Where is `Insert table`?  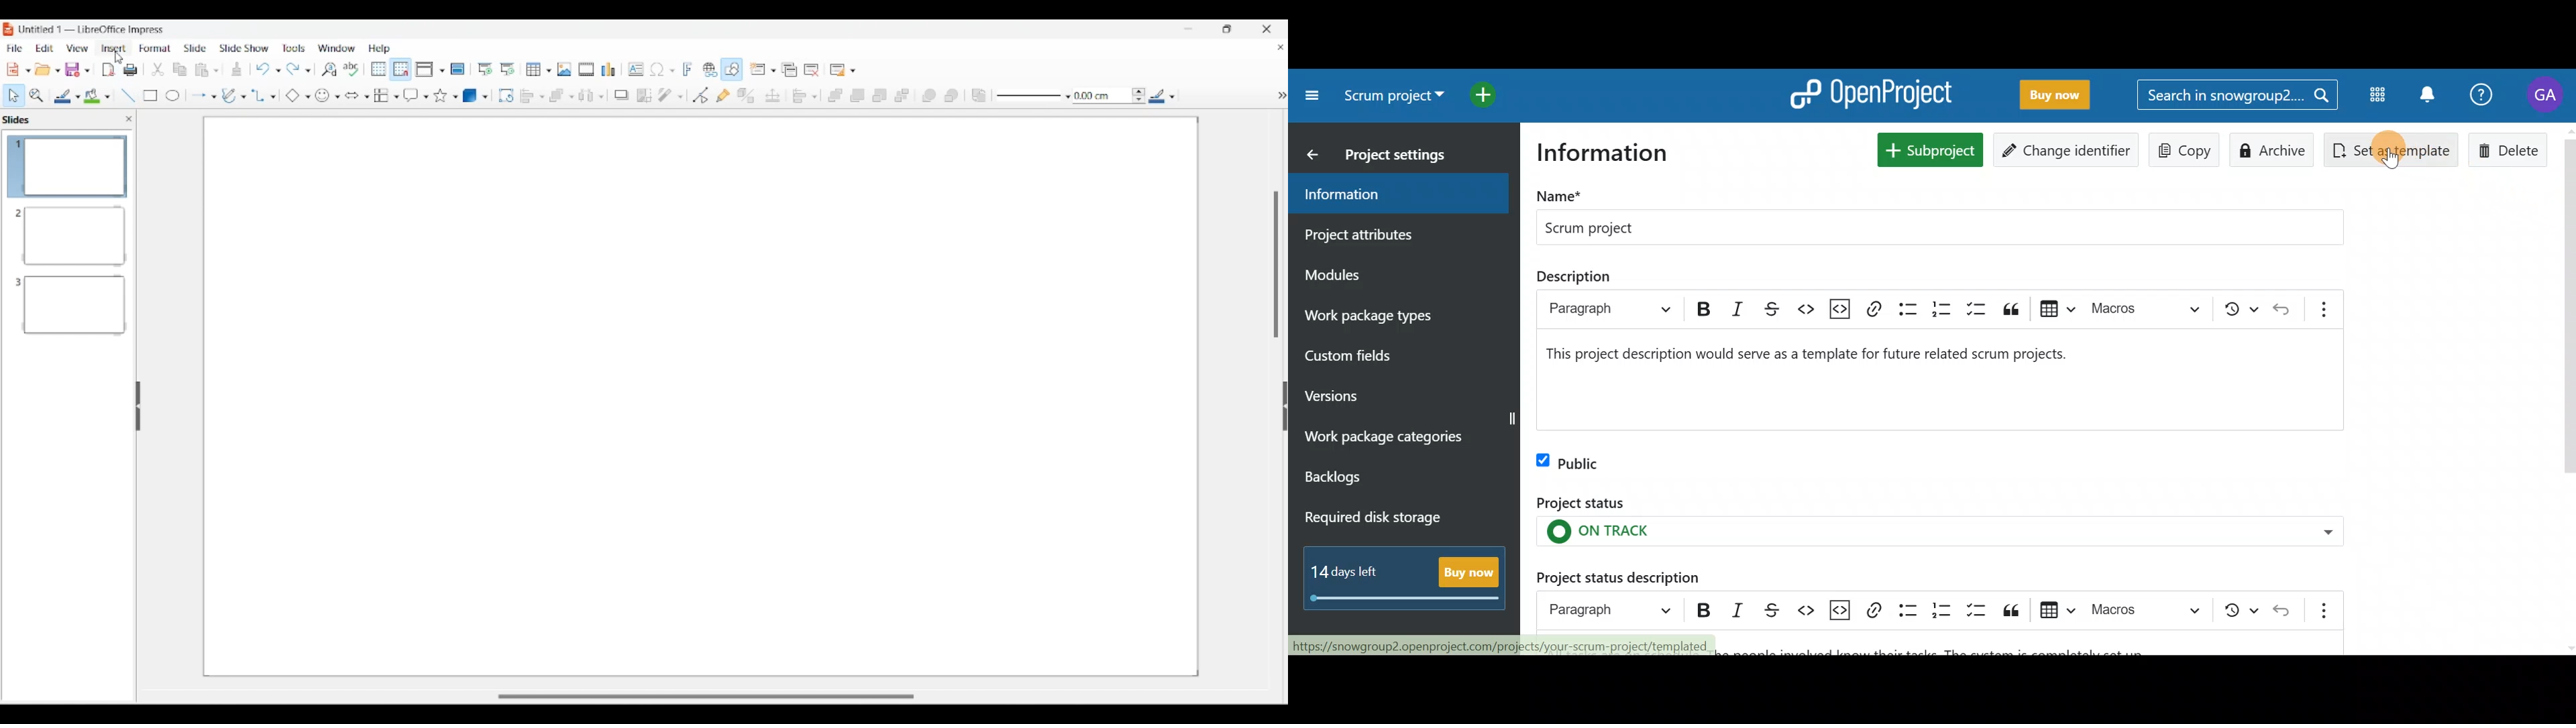 Insert table is located at coordinates (2056, 611).